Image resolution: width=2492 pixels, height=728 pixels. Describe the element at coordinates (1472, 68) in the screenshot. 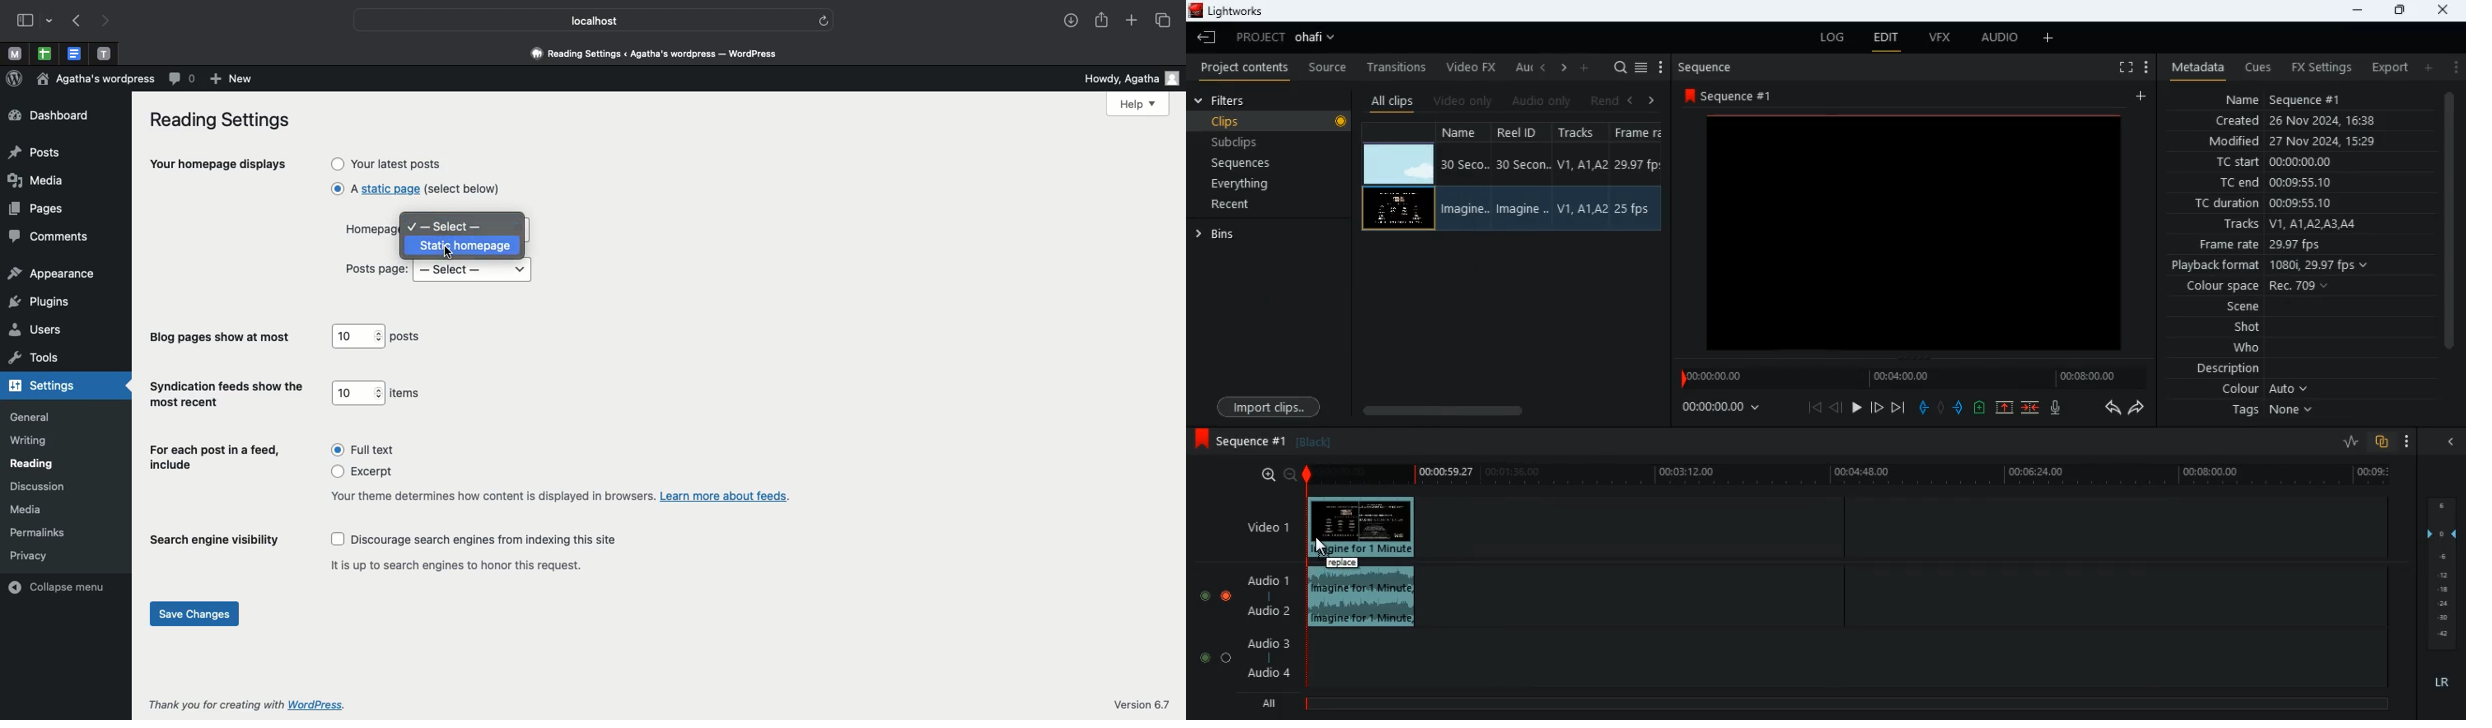

I see `video fx` at that location.